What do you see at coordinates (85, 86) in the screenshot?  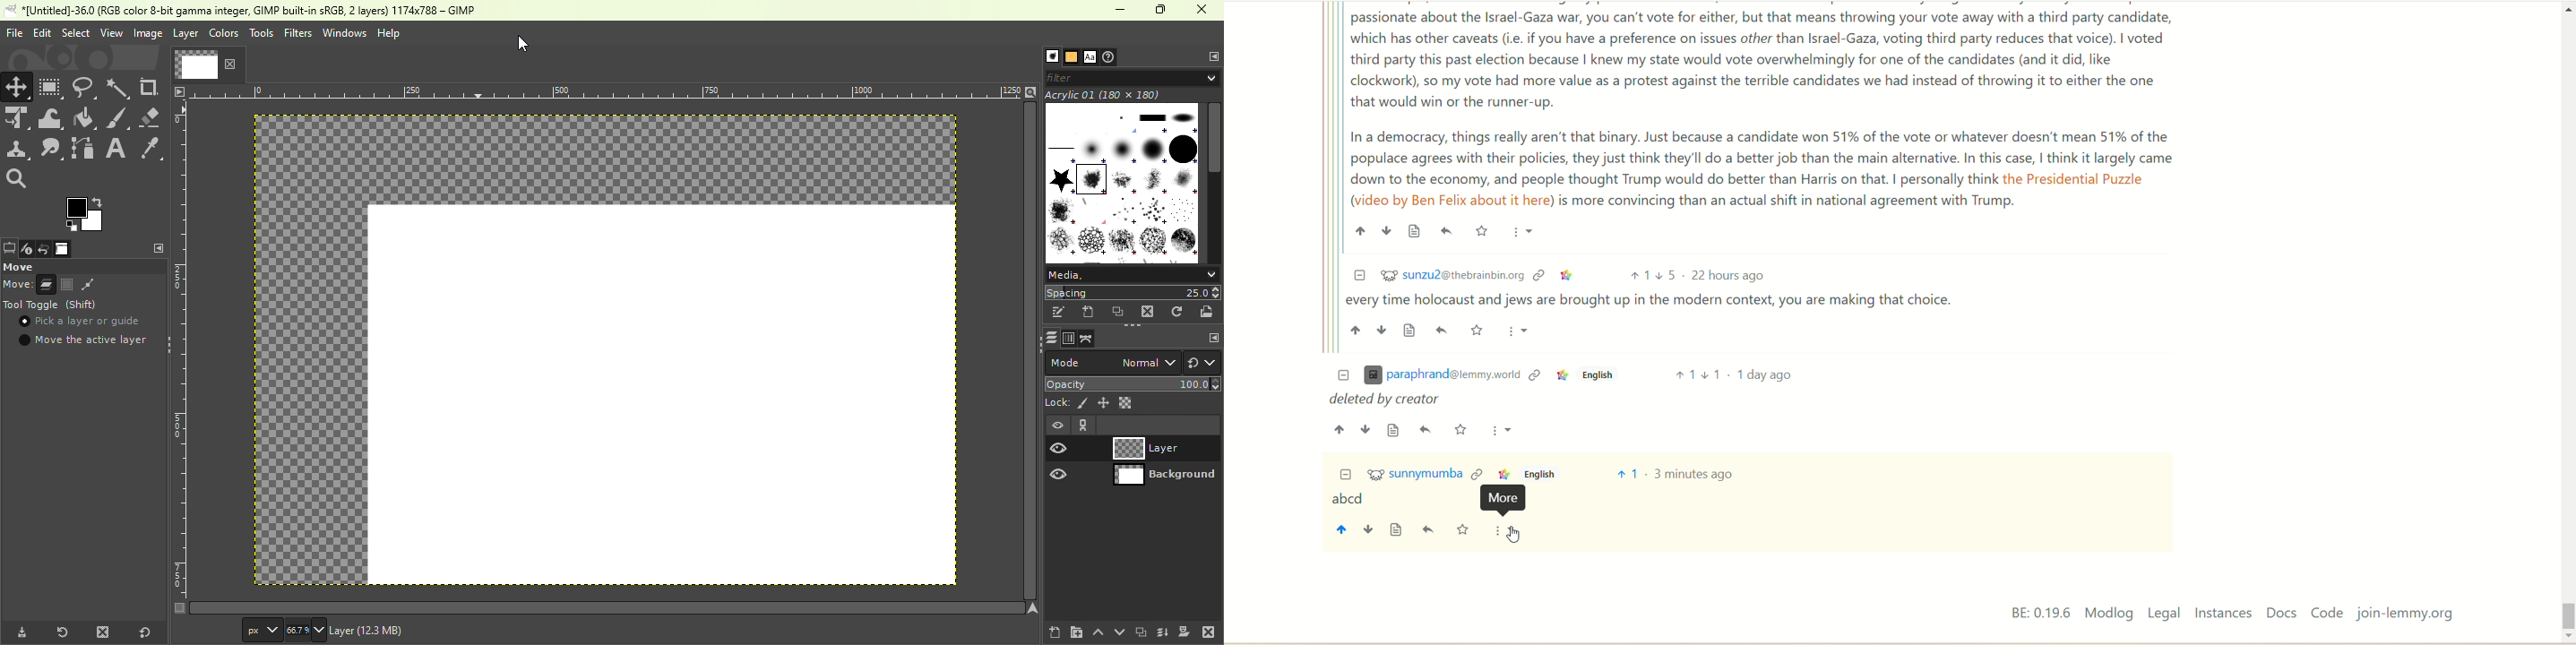 I see `Free select tool` at bounding box center [85, 86].